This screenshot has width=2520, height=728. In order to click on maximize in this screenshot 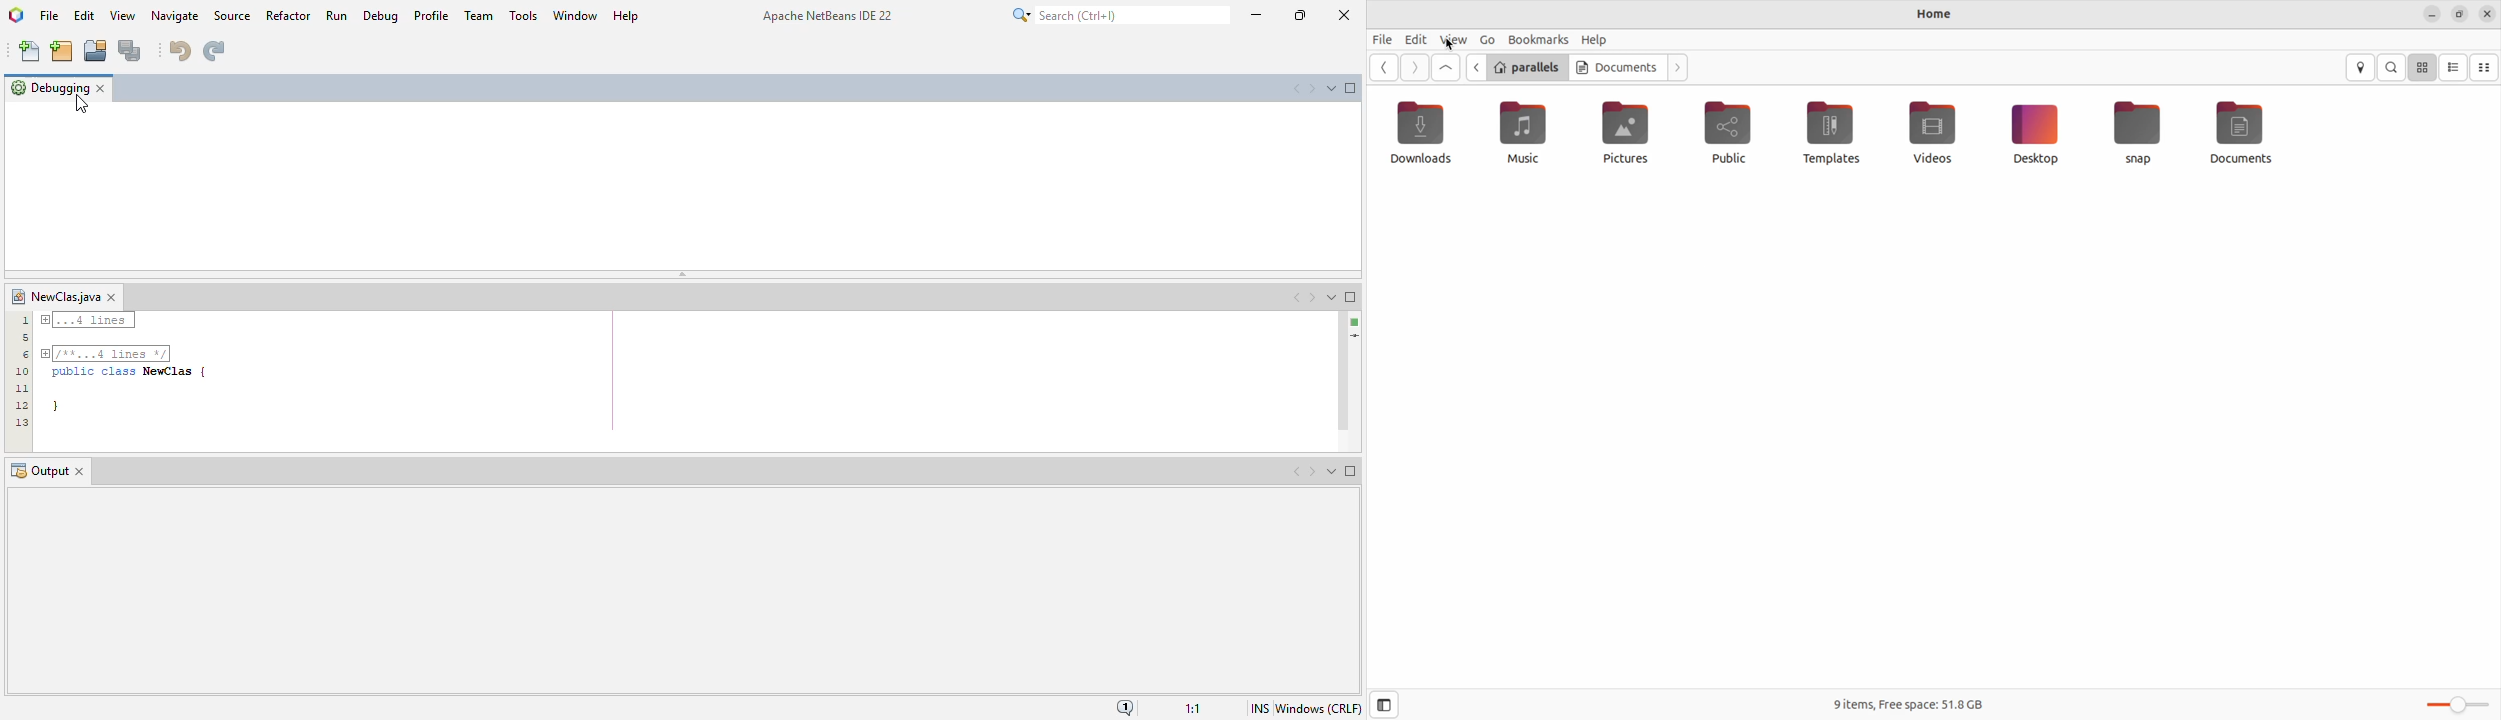, I will do `click(1300, 15)`.